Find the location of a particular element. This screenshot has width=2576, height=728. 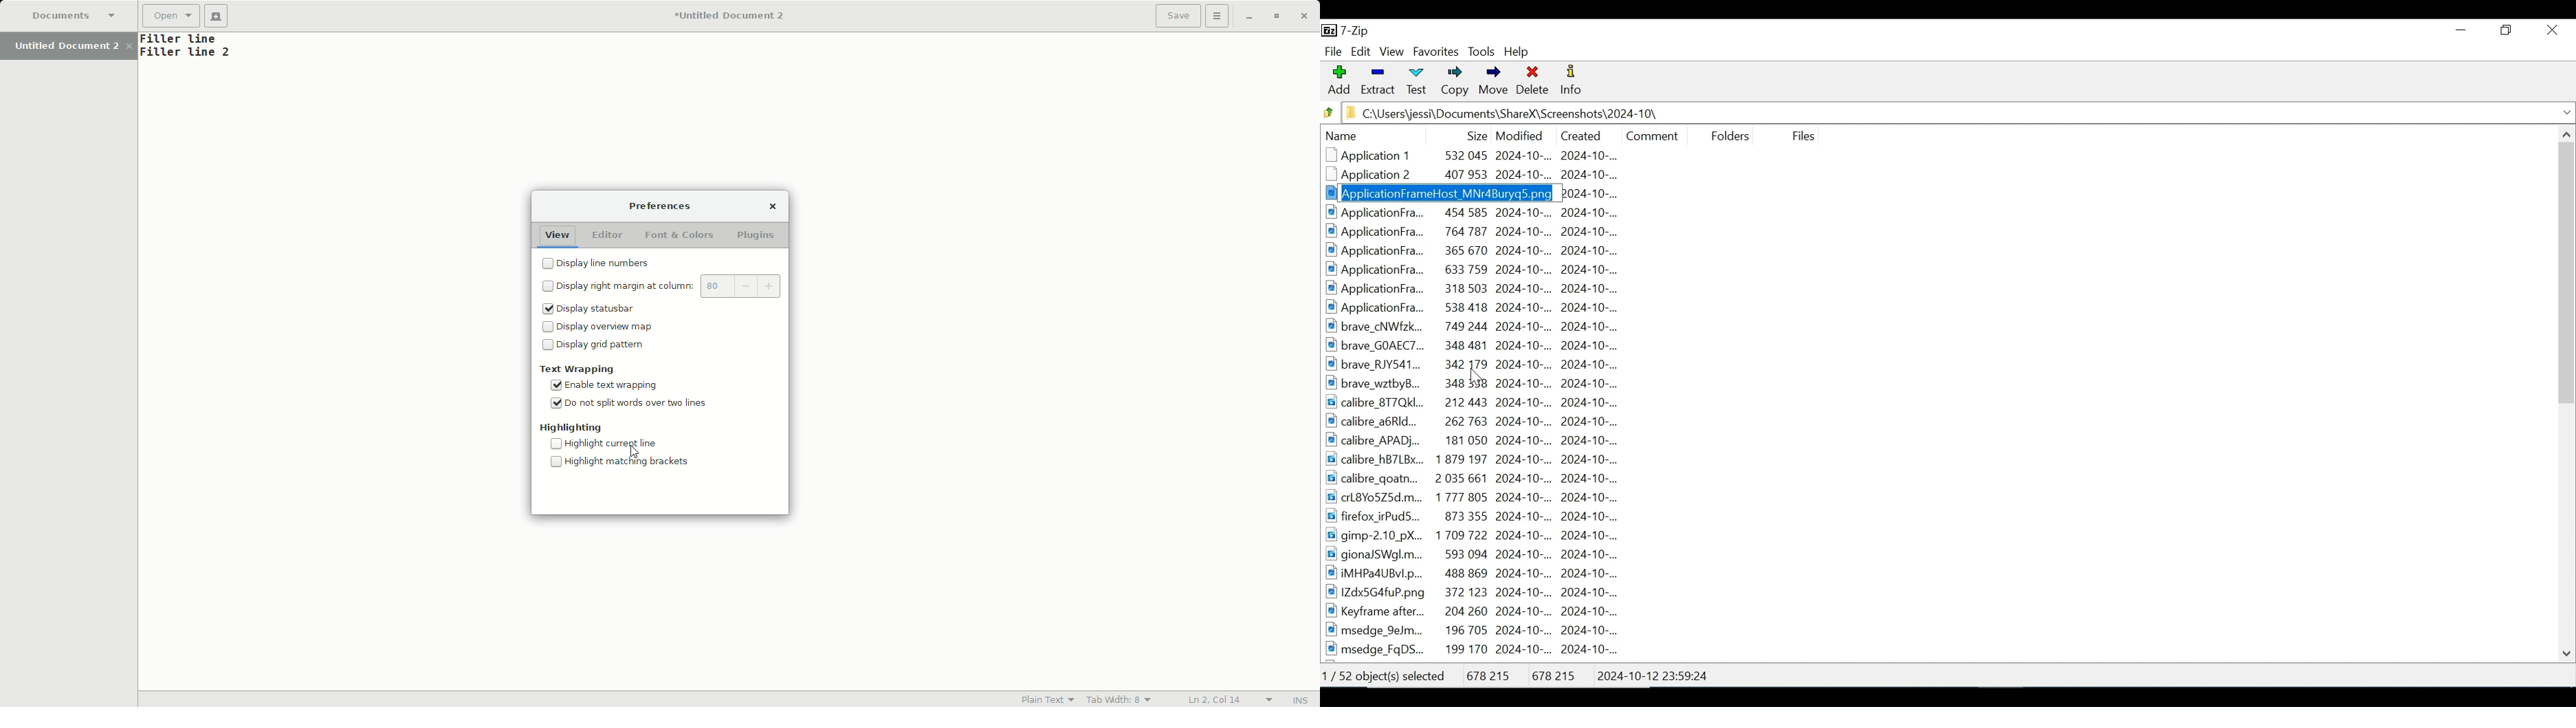

calibre_APAD... 181 050 2024-10-.. 2024-10-... is located at coordinates (1486, 442).